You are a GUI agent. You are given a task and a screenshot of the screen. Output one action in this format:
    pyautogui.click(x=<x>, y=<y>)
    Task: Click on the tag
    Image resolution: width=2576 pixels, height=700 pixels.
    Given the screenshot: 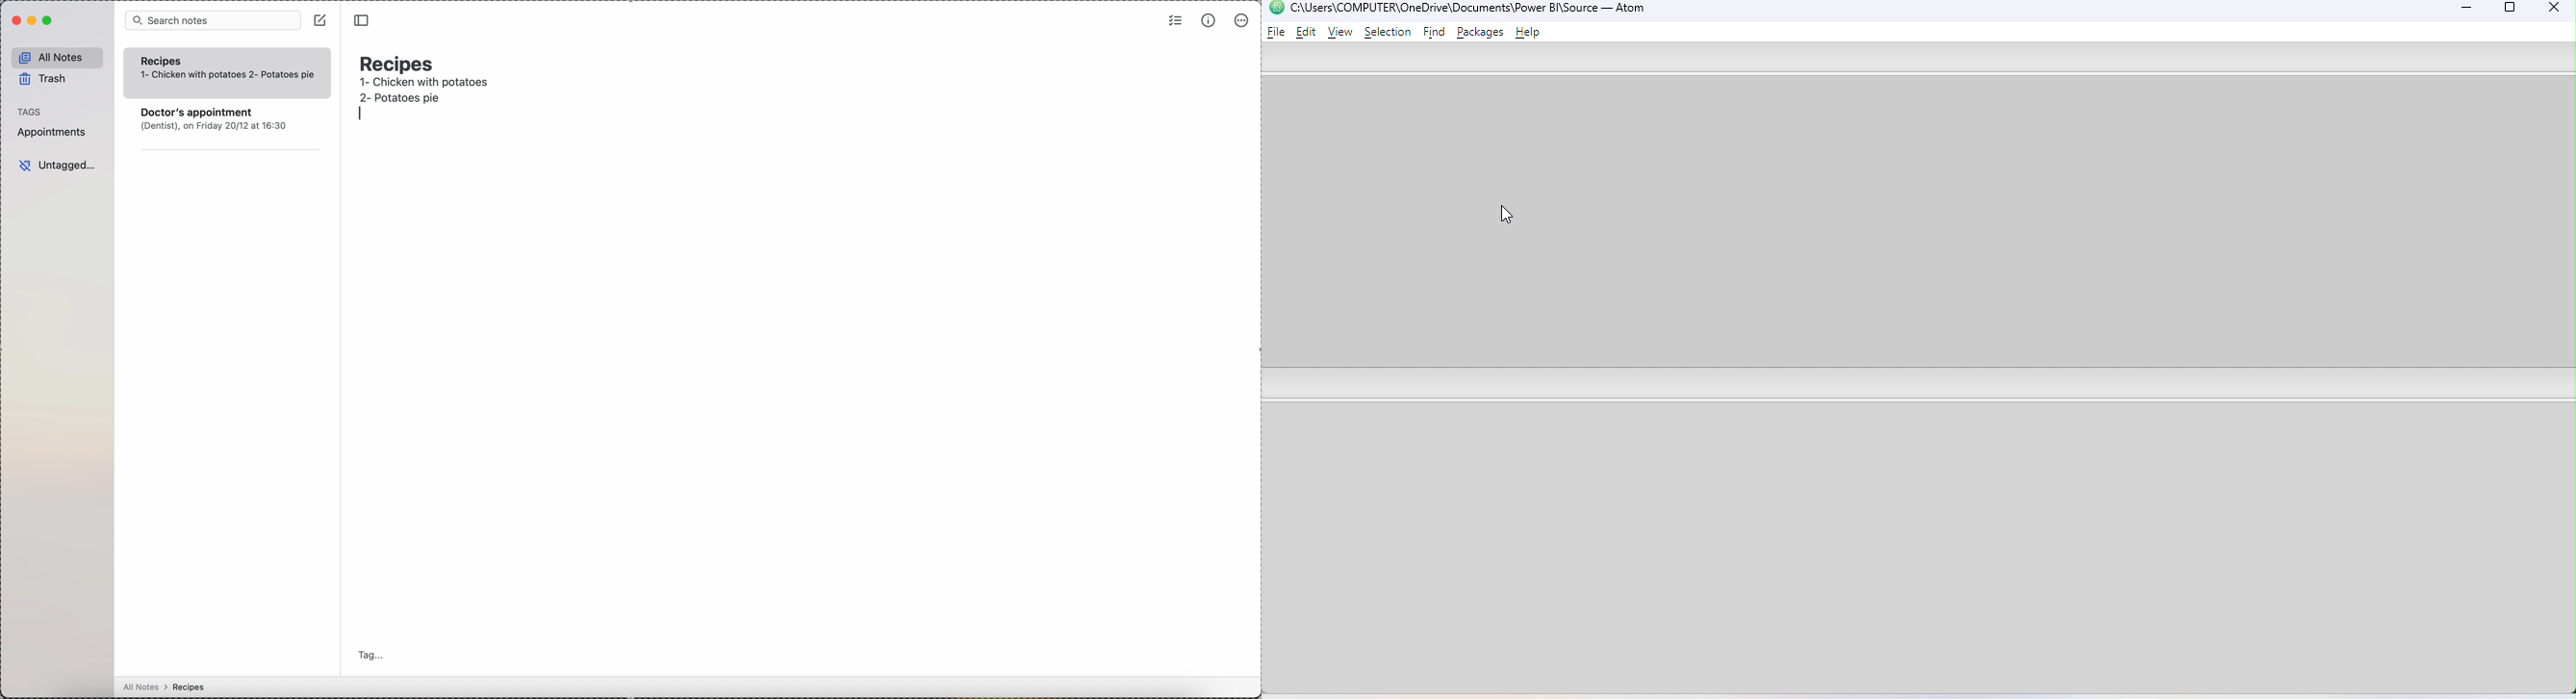 What is the action you would take?
    pyautogui.click(x=376, y=655)
    